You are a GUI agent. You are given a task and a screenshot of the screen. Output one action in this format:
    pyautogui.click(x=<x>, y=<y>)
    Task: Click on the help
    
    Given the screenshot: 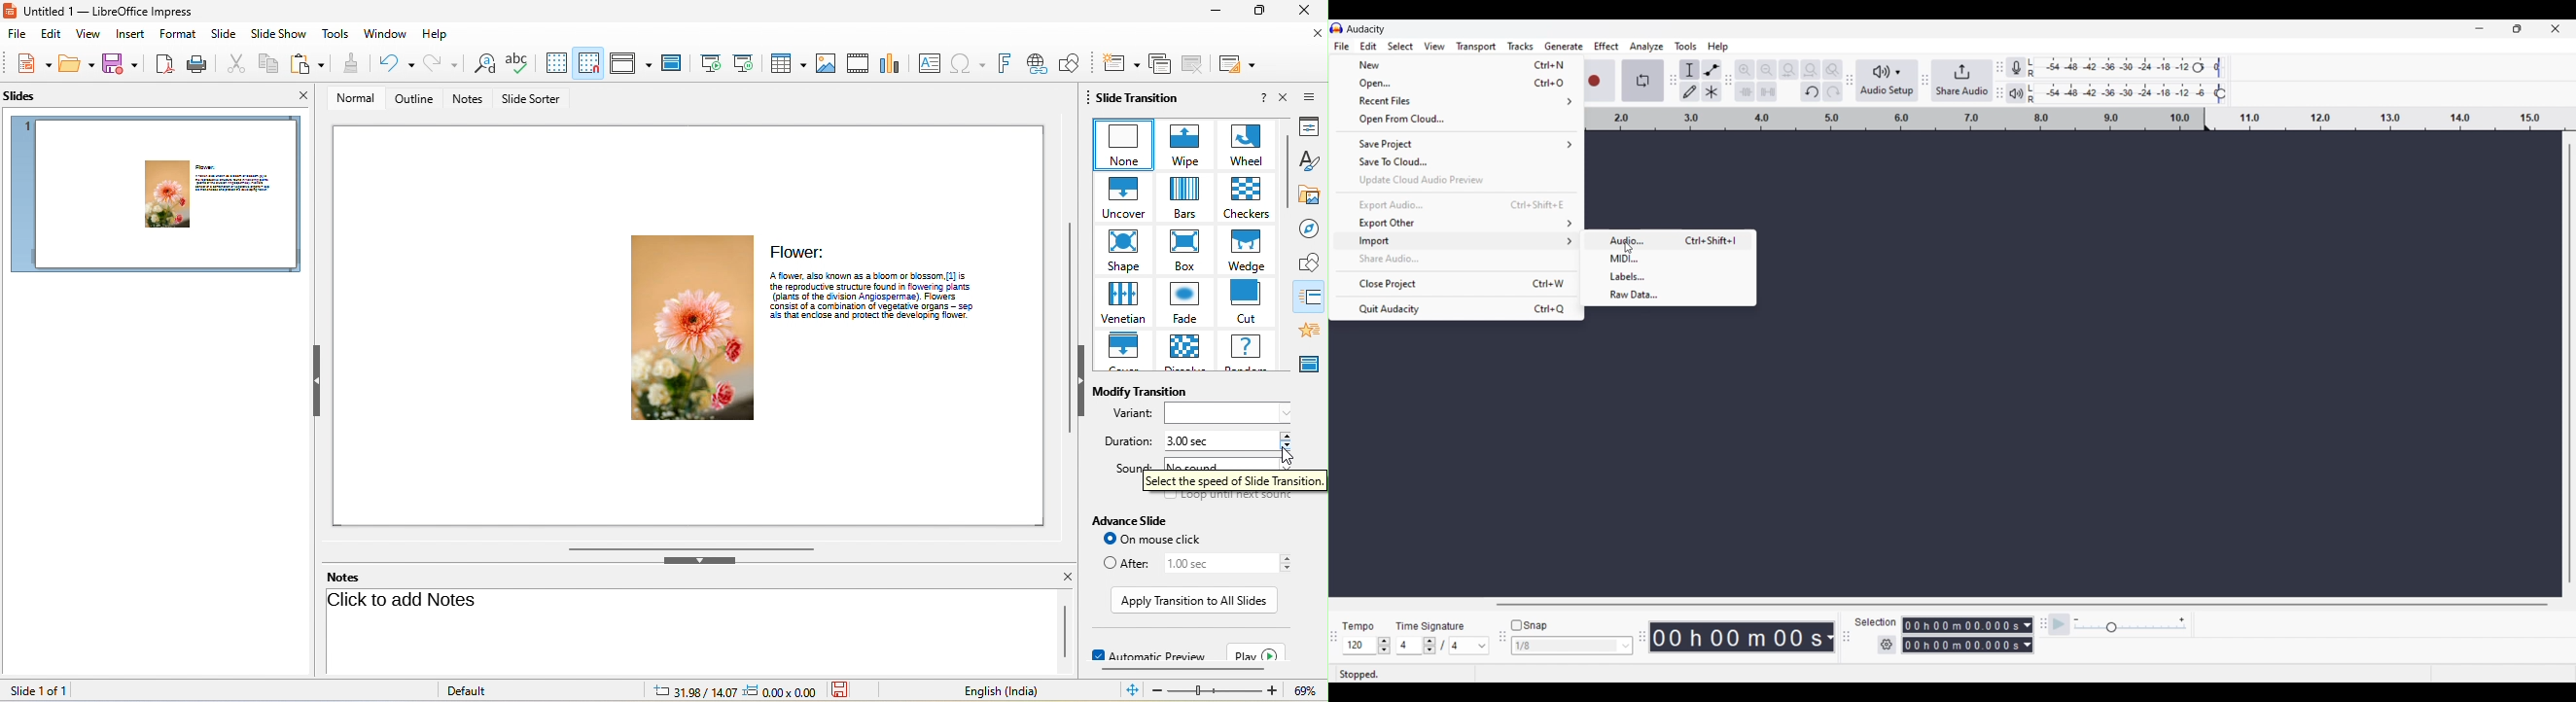 What is the action you would take?
    pyautogui.click(x=436, y=35)
    